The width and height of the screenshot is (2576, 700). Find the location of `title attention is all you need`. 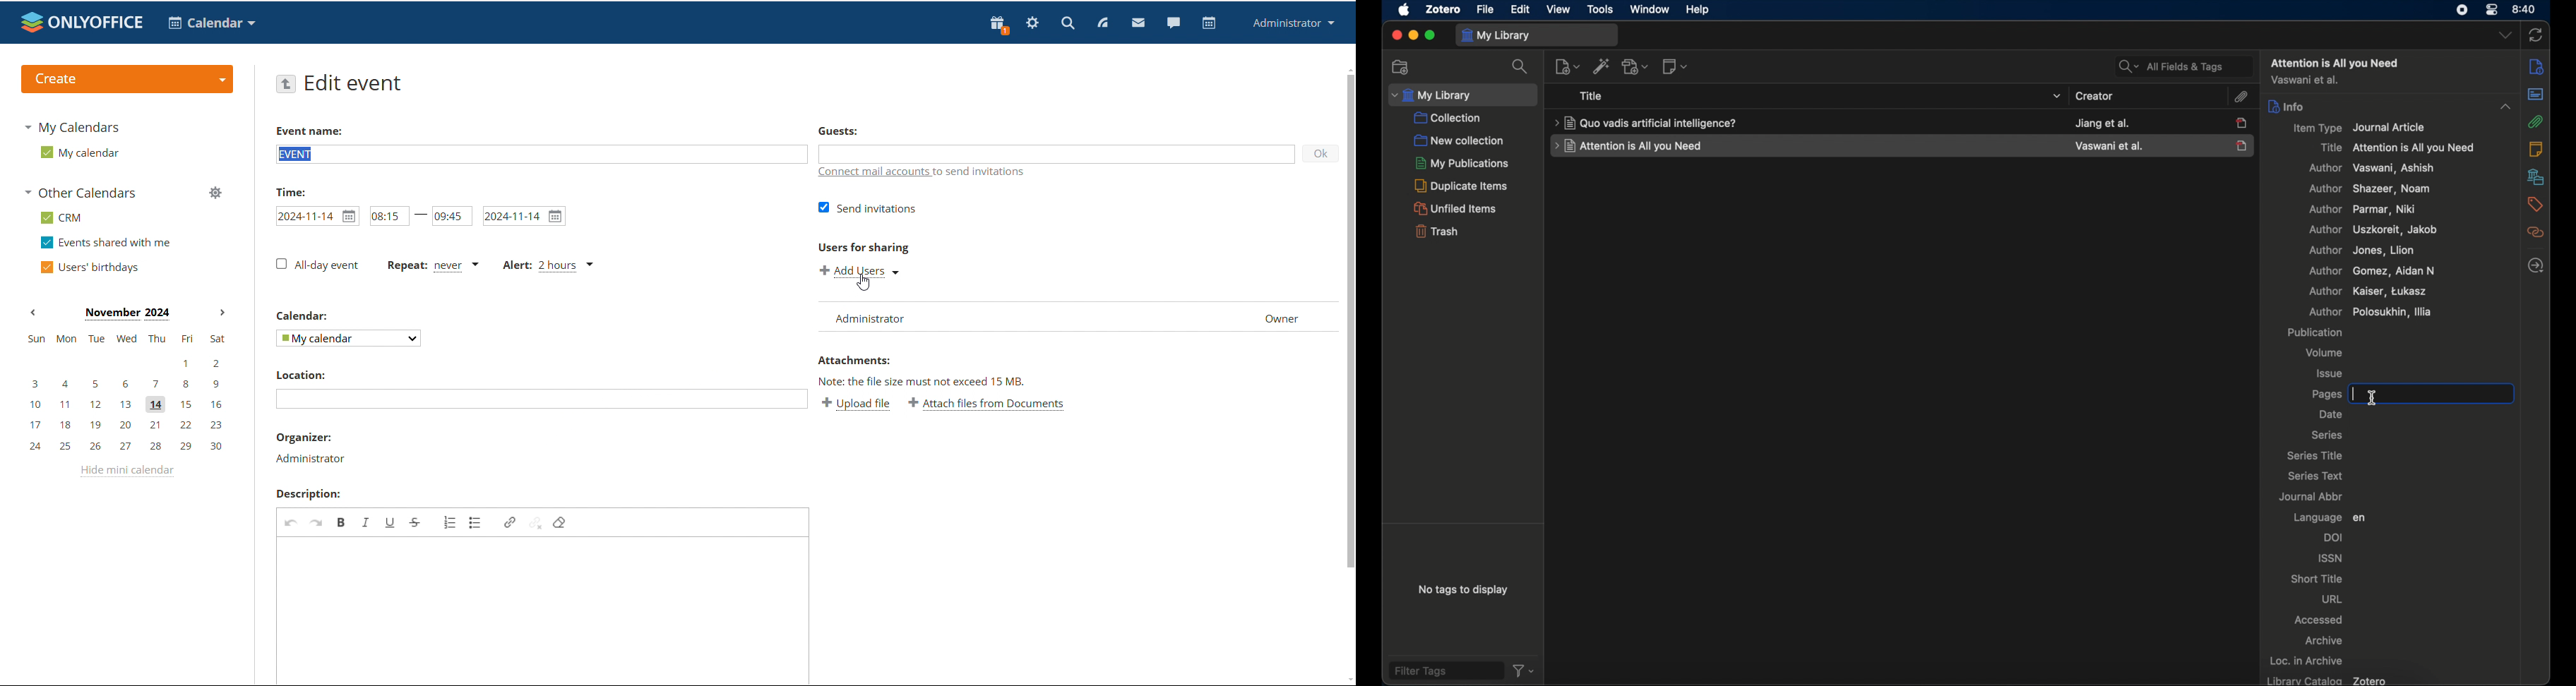

title attention is all you need is located at coordinates (2398, 148).